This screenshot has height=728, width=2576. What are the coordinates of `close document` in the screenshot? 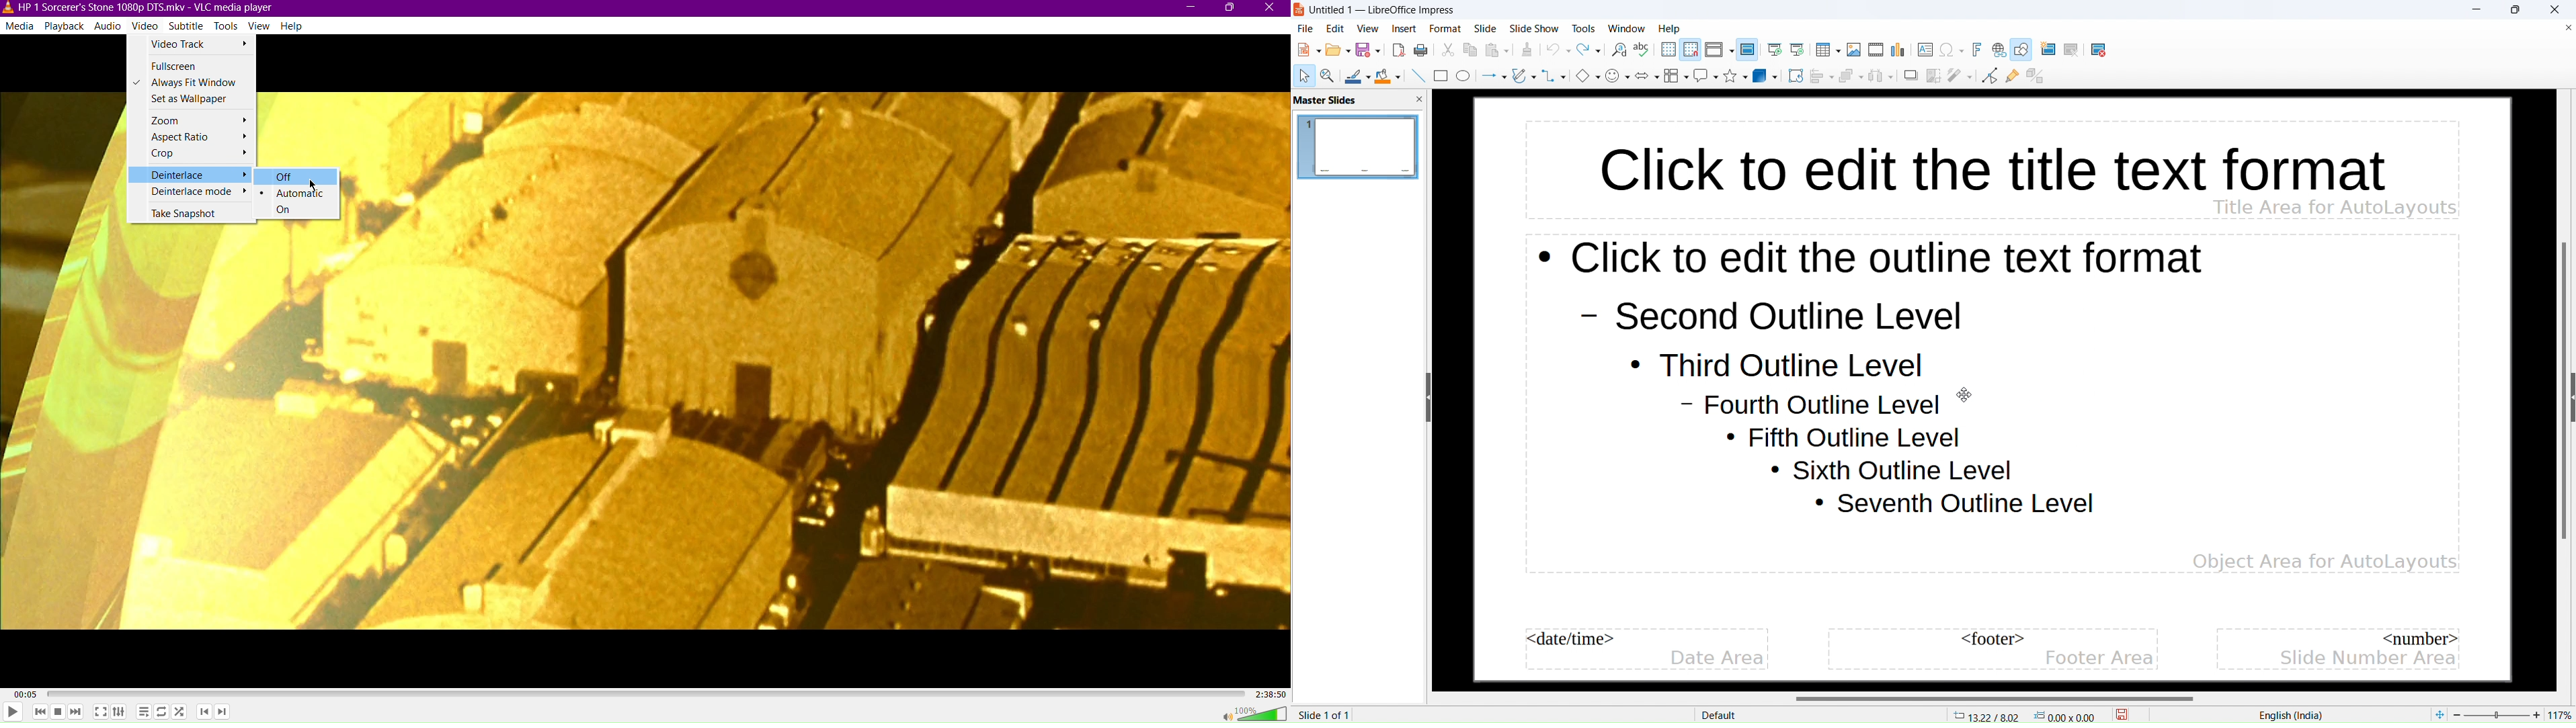 It's located at (2568, 27).